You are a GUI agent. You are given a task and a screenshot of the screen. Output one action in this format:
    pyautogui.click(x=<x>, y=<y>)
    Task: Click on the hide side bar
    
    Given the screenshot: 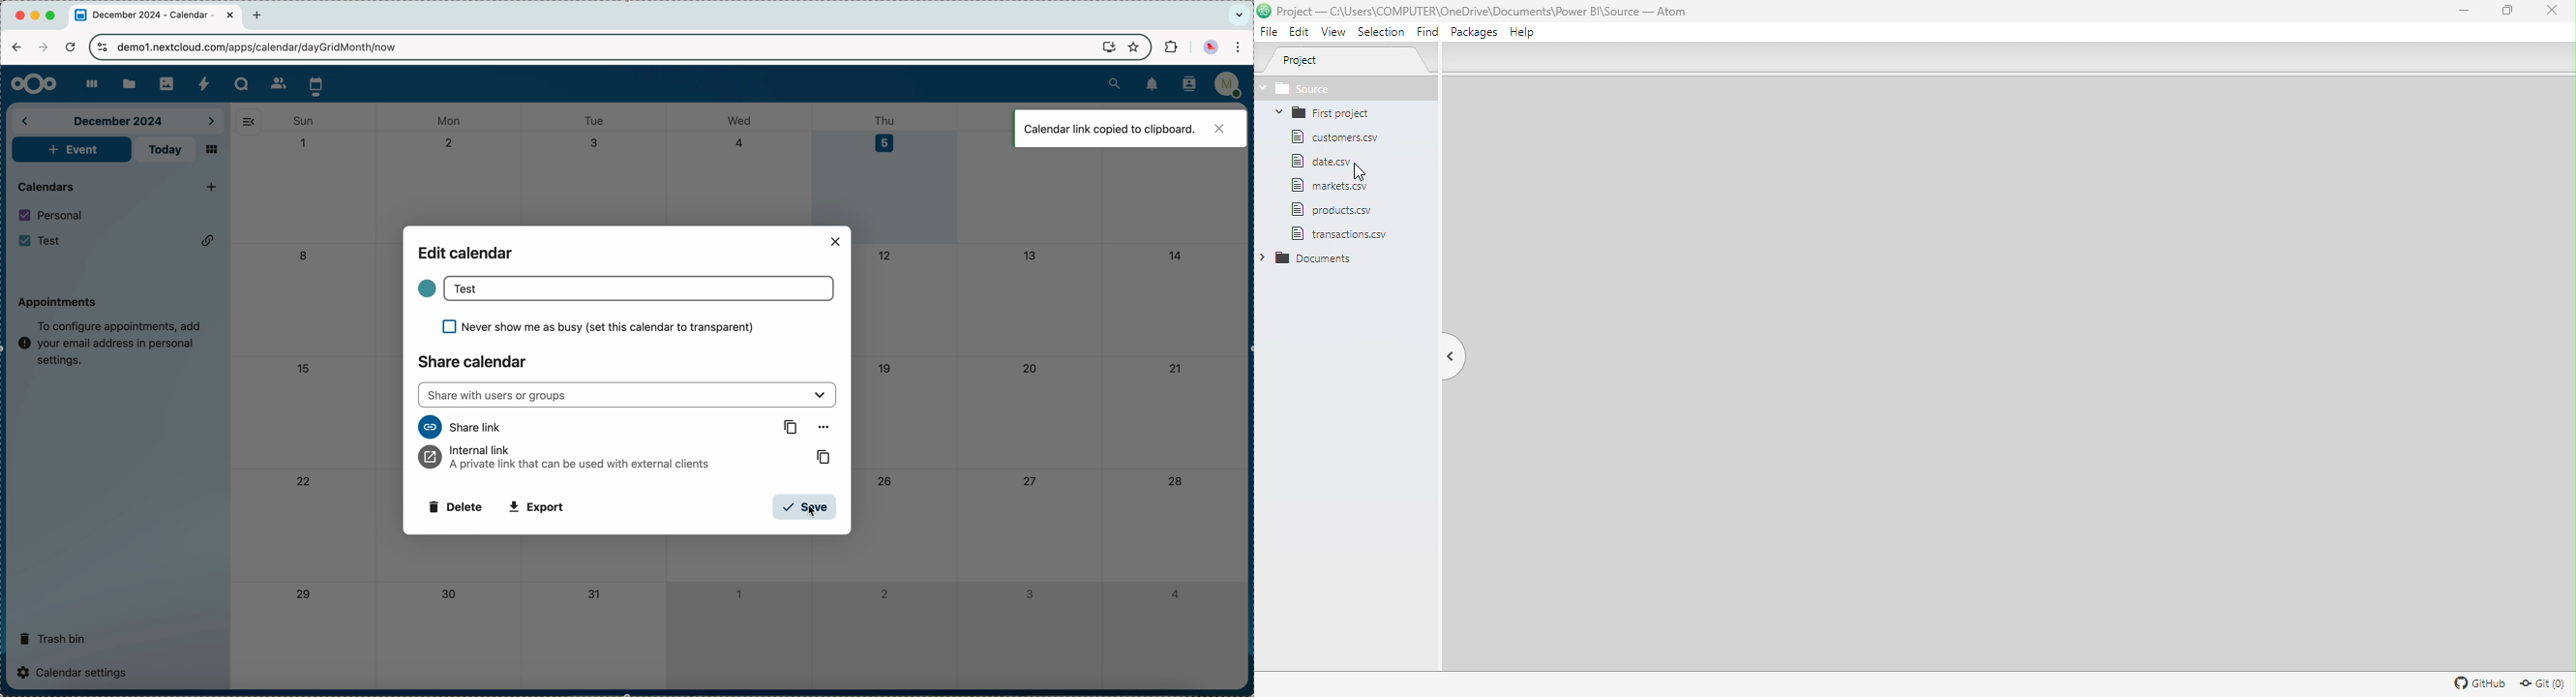 What is the action you would take?
    pyautogui.click(x=248, y=121)
    